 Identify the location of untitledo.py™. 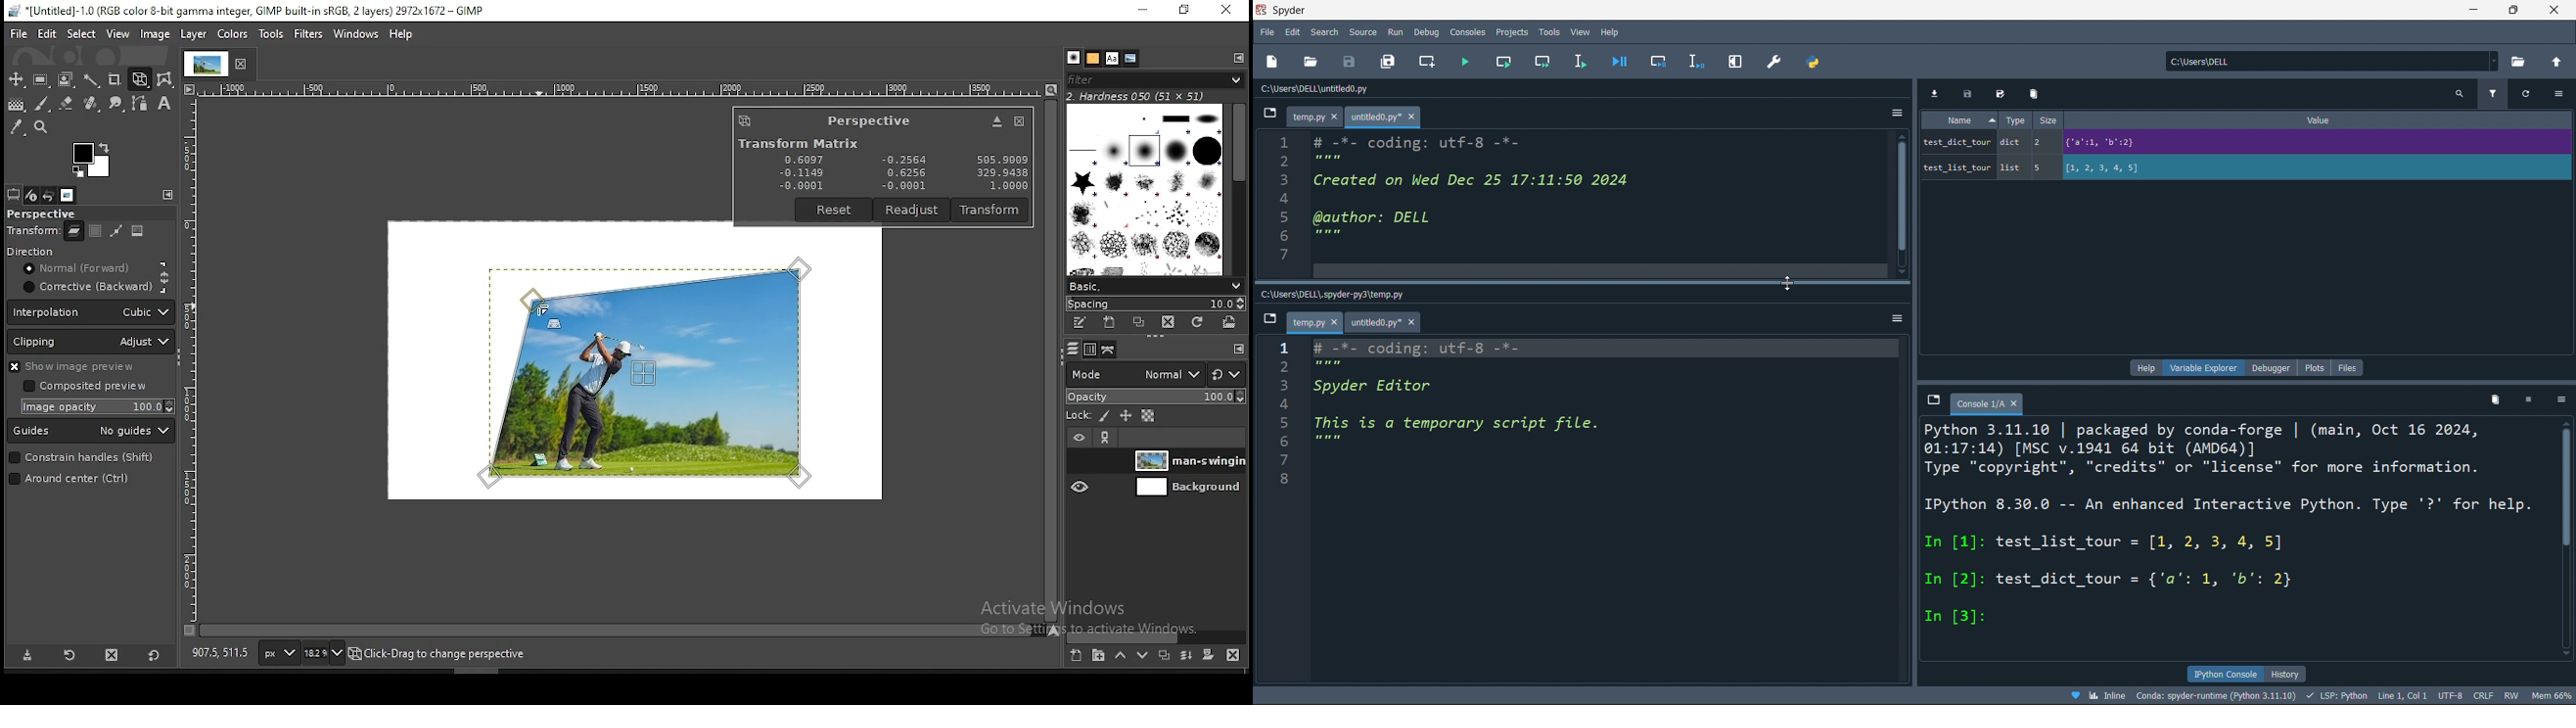
(1391, 117).